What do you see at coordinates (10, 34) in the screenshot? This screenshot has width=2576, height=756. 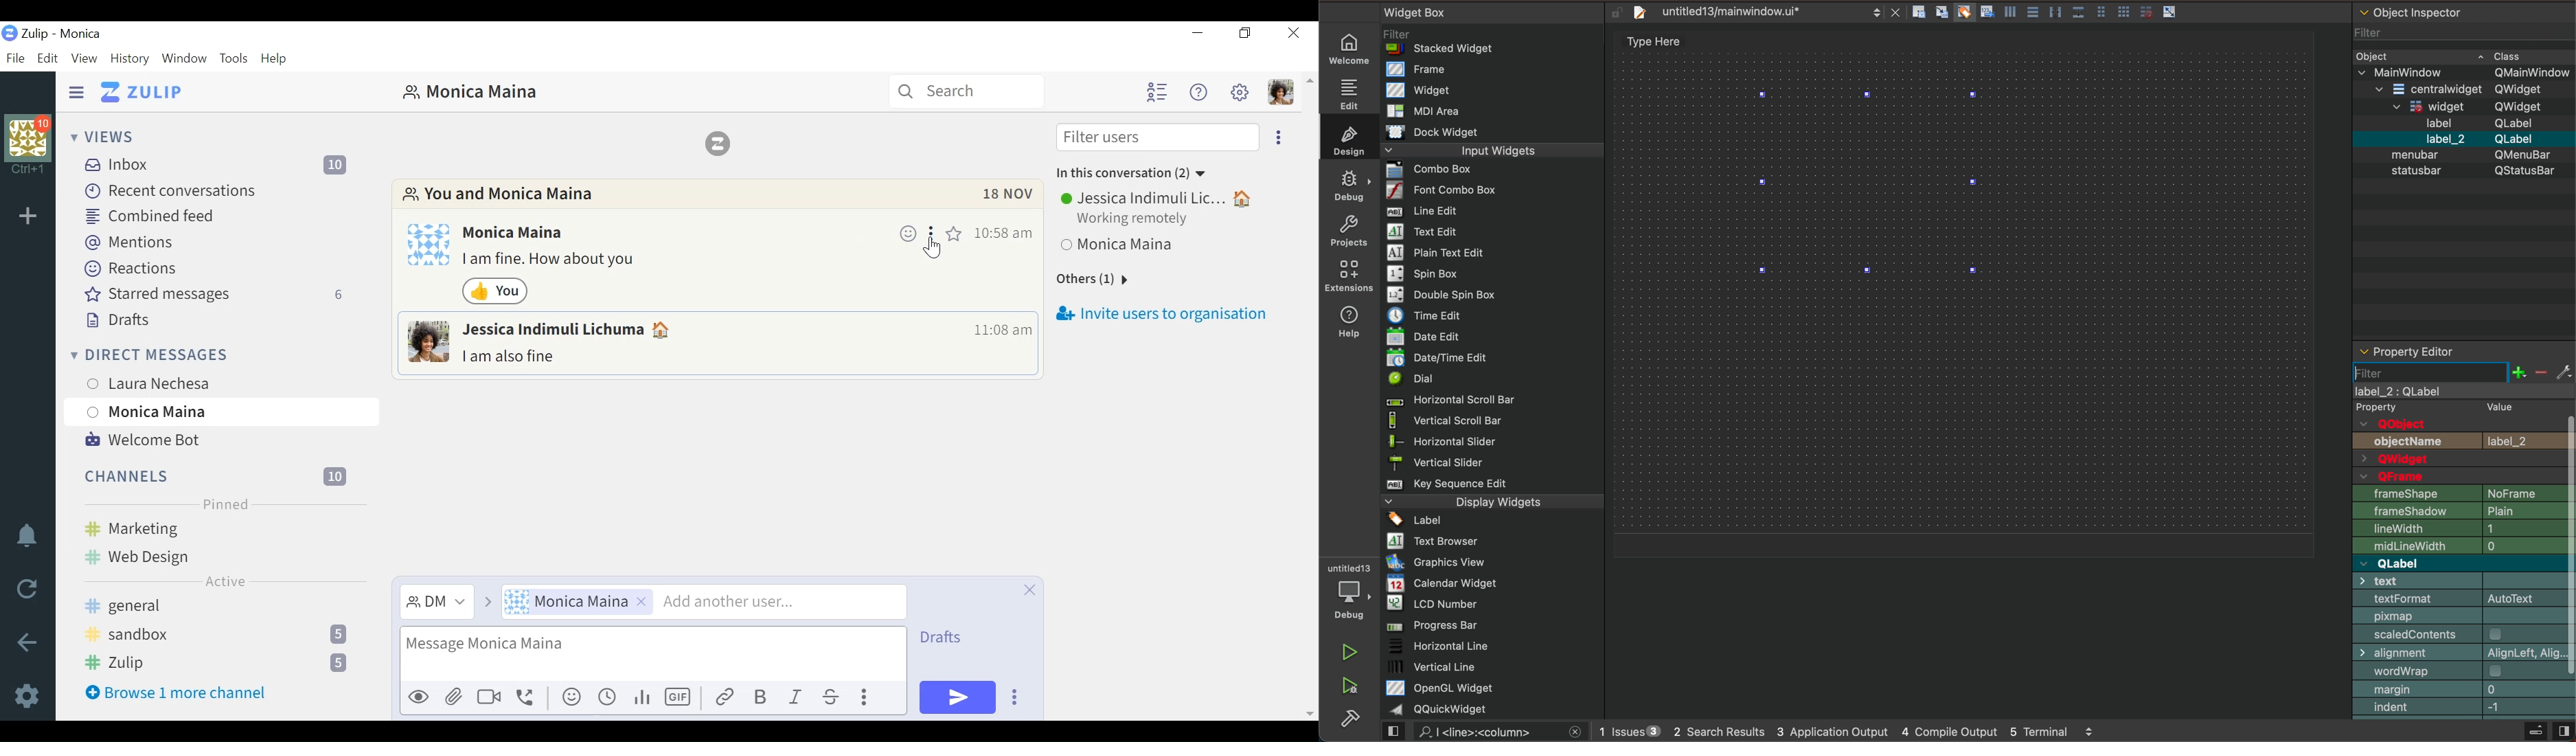 I see `Zulip Desktop icon` at bounding box center [10, 34].